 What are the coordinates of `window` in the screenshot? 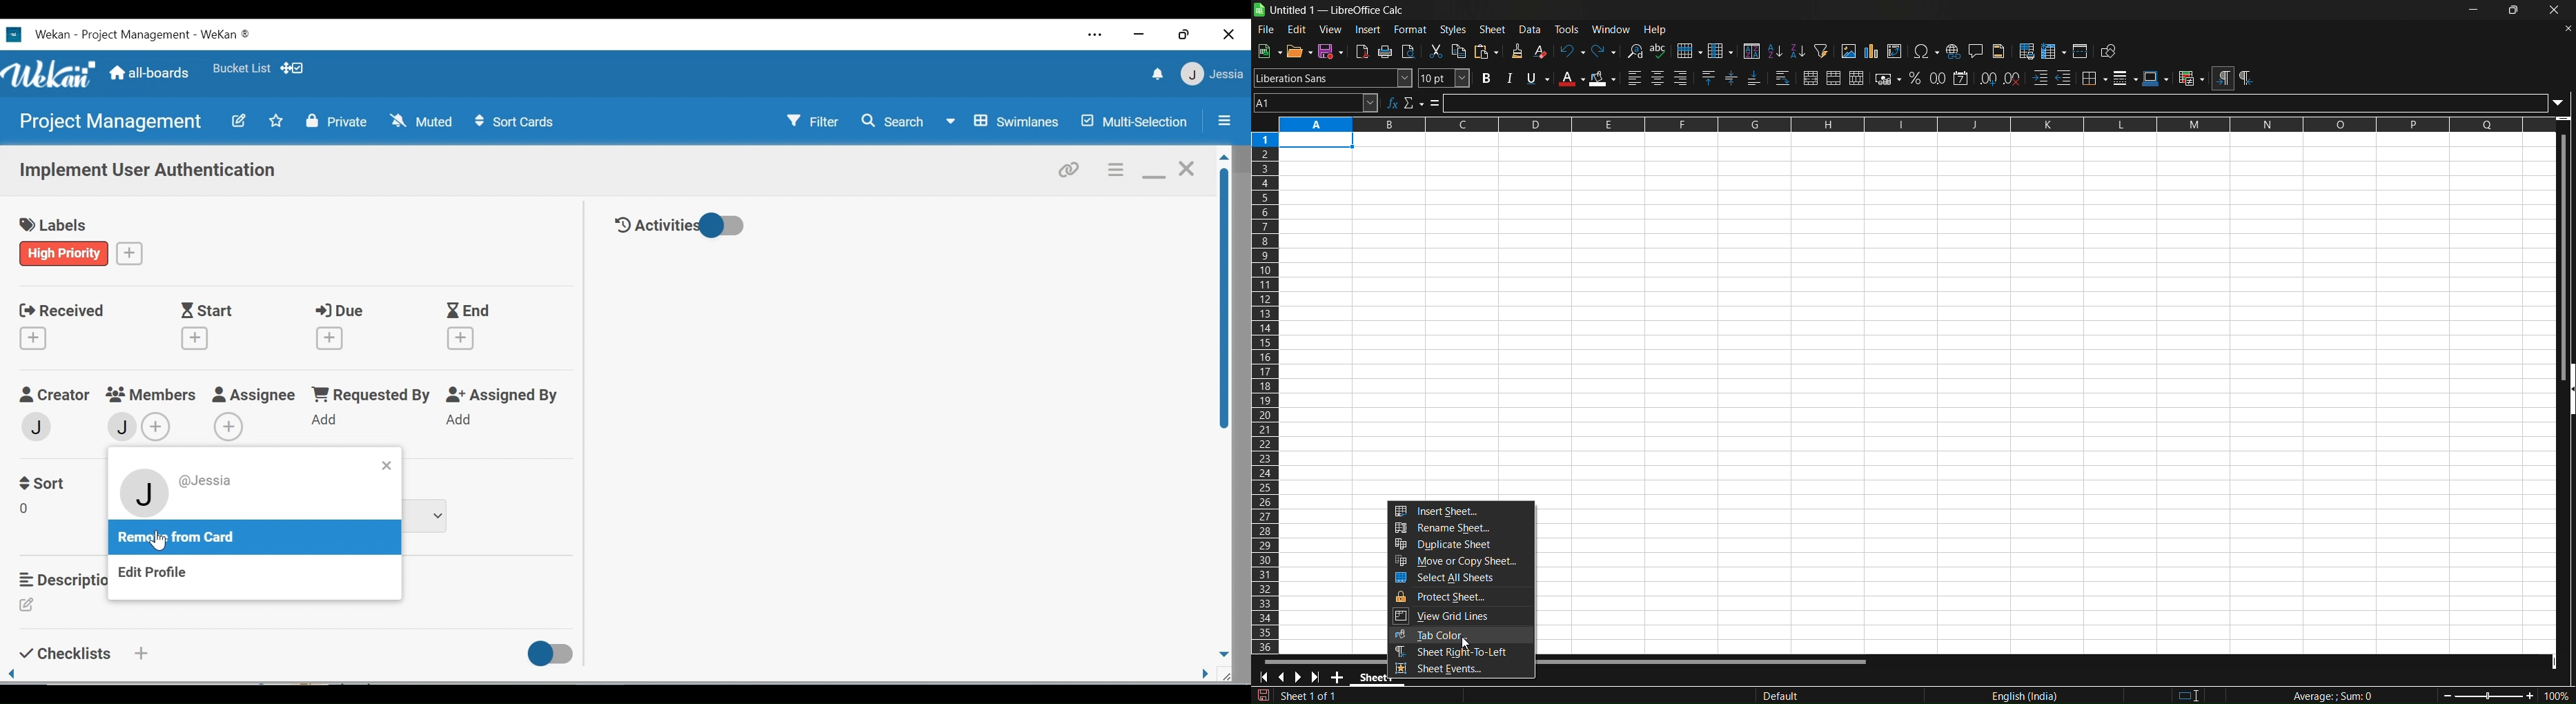 It's located at (1614, 29).